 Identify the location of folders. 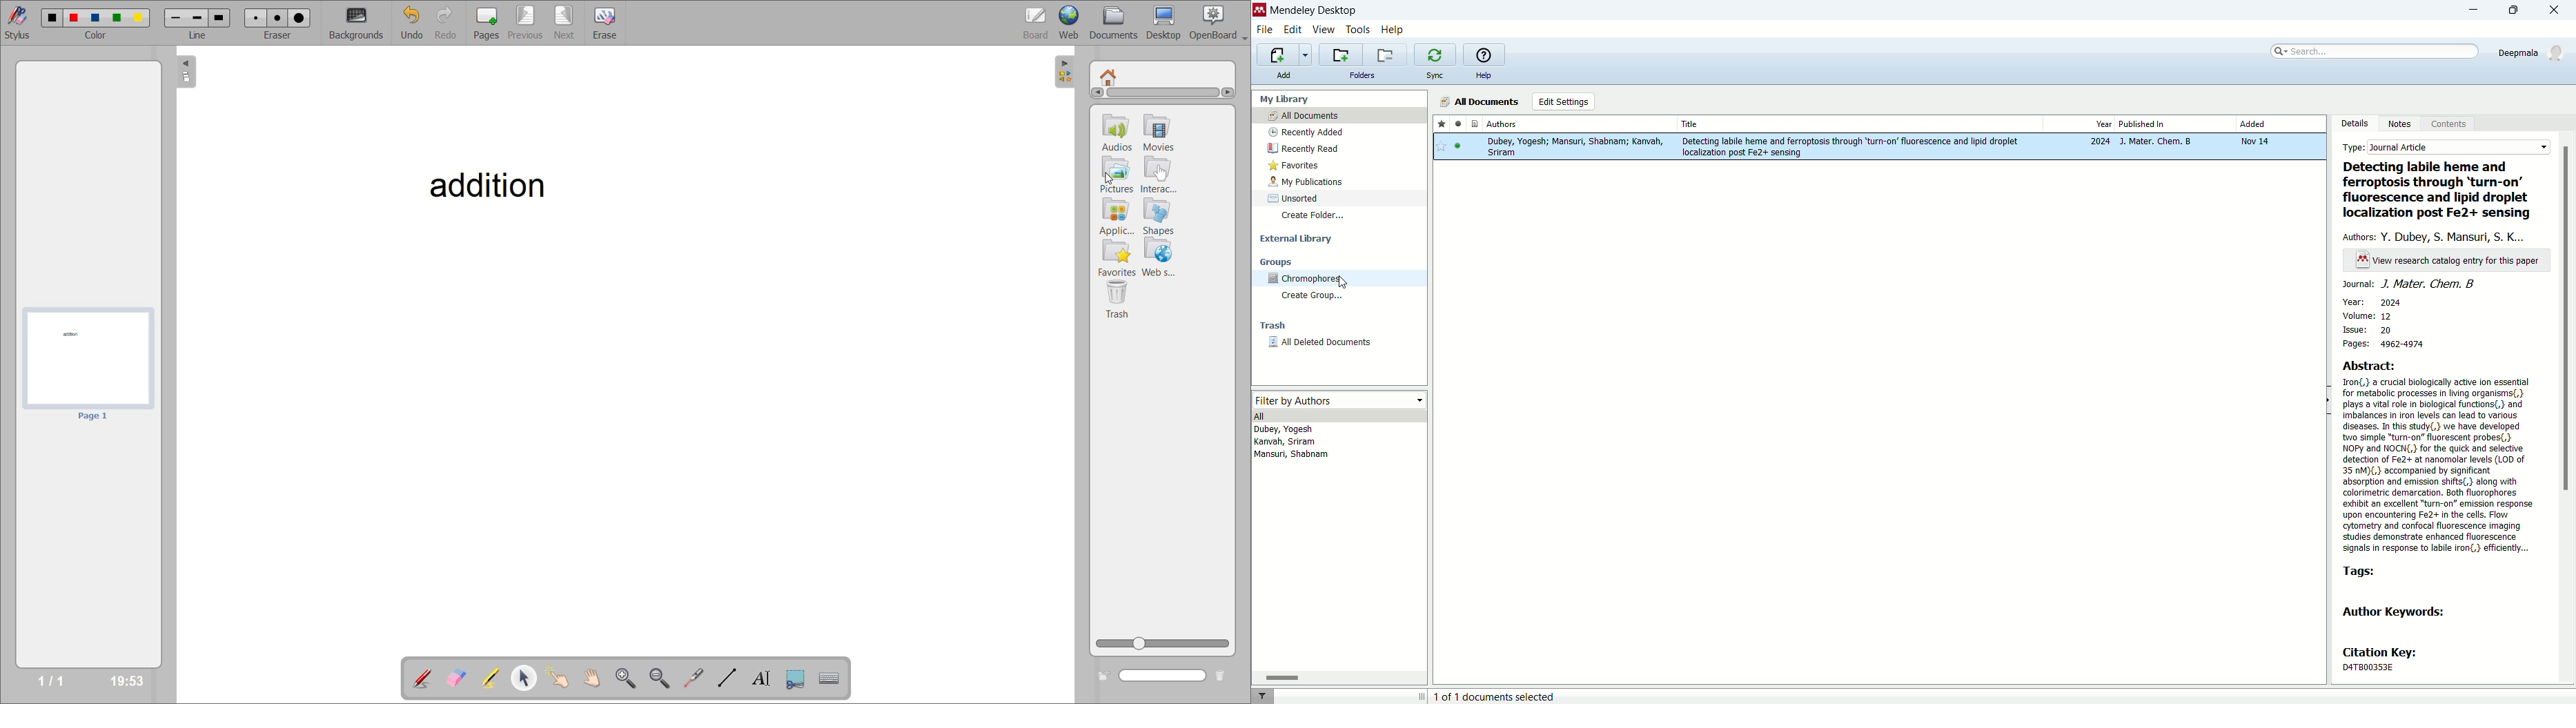
(1361, 75).